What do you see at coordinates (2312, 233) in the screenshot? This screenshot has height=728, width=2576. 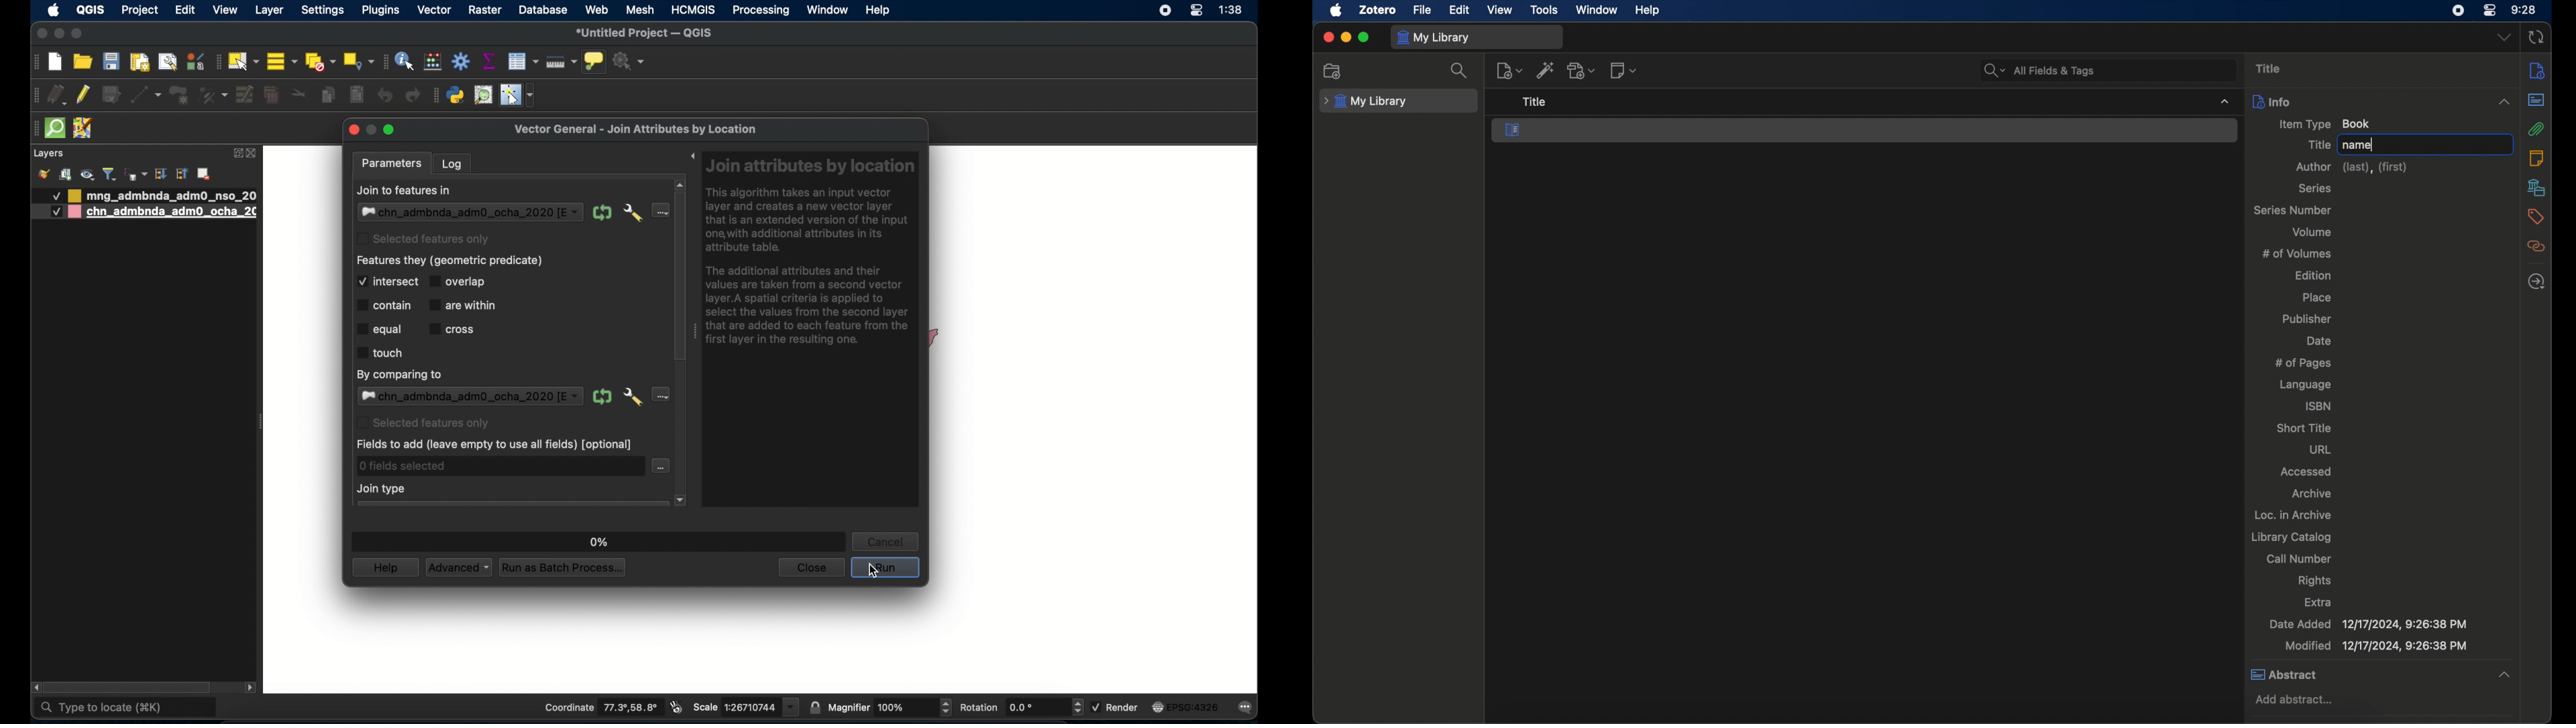 I see `volume` at bounding box center [2312, 233].